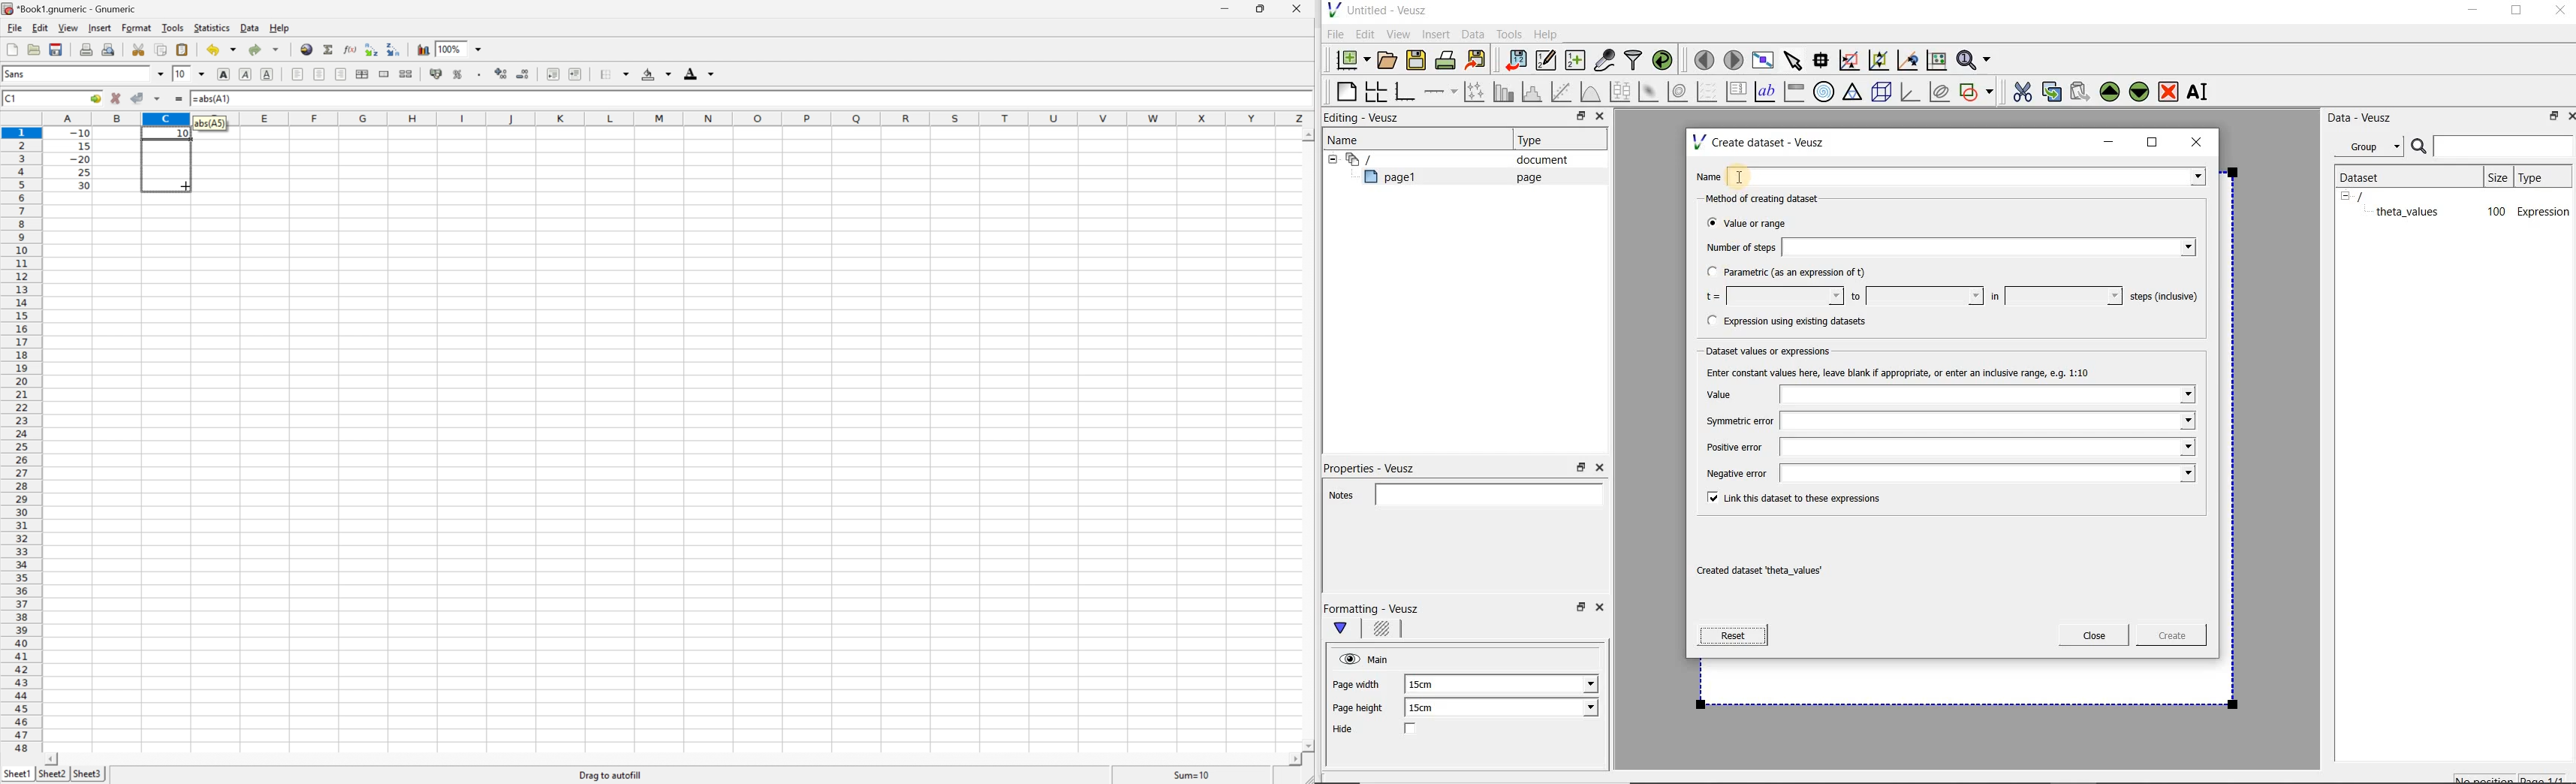 The width and height of the screenshot is (2576, 784). Describe the element at coordinates (184, 50) in the screenshot. I see `Paste the clipboard` at that location.